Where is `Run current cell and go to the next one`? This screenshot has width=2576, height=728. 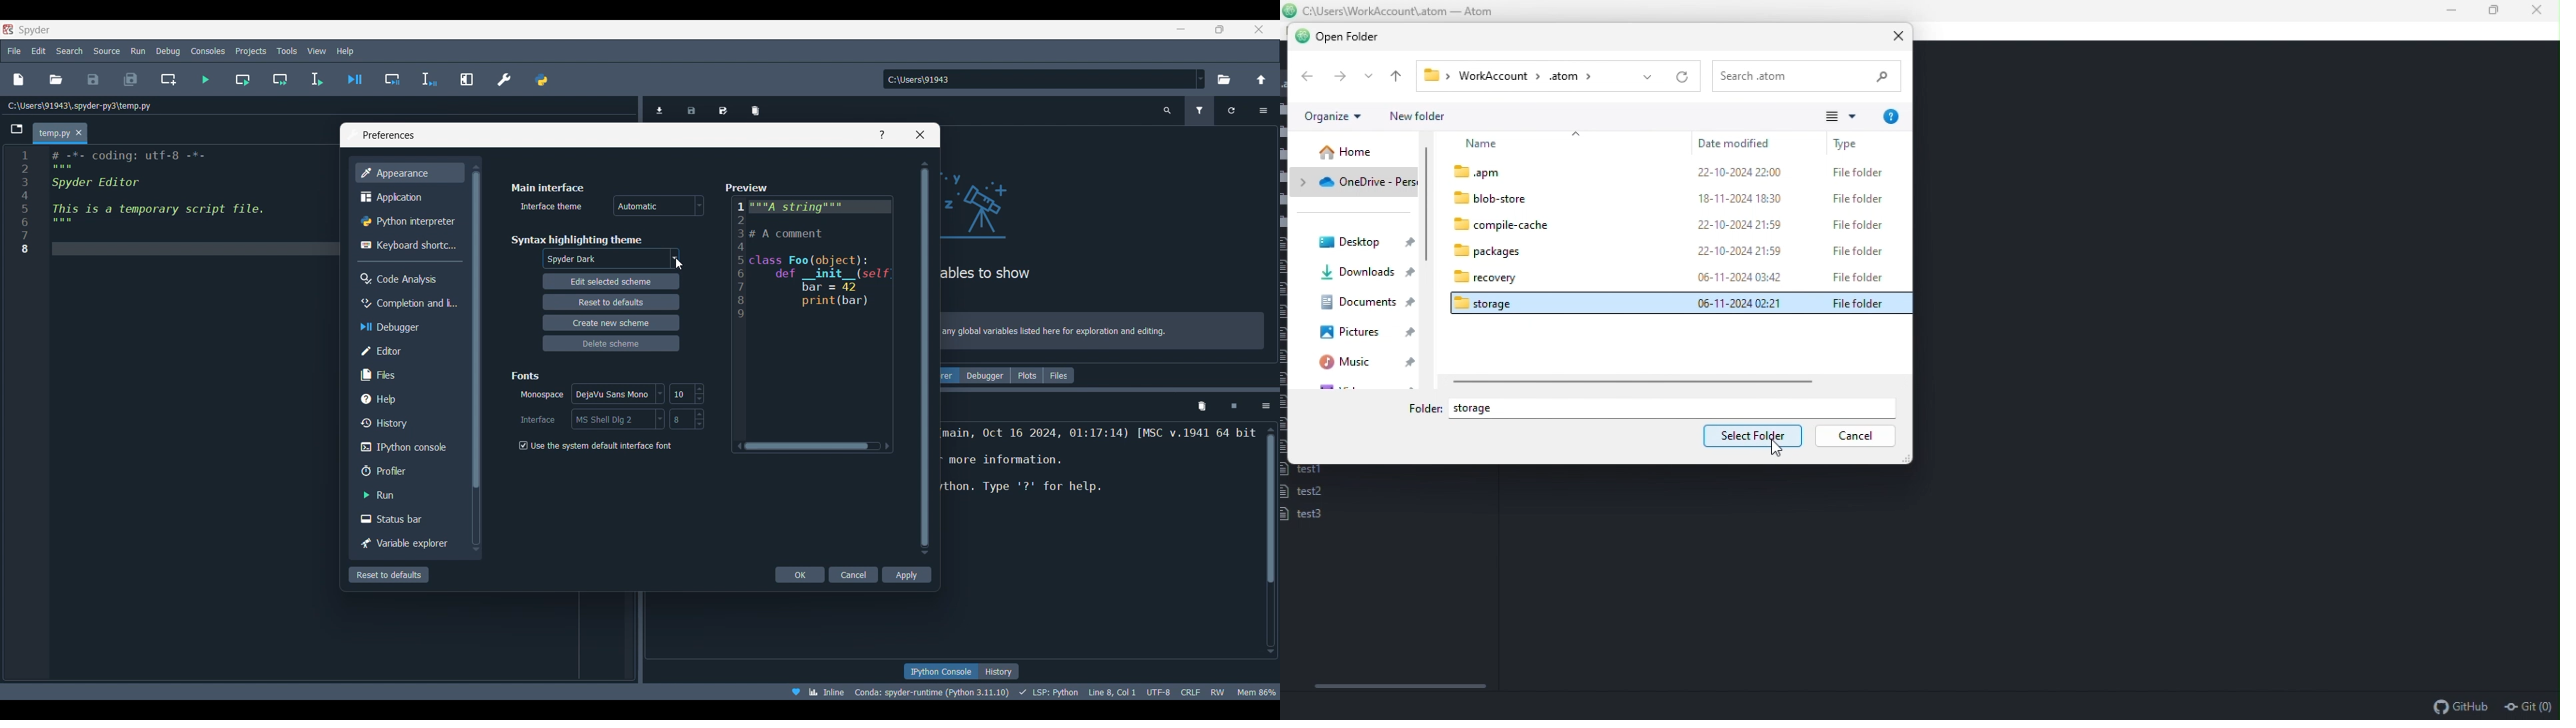 Run current cell and go to the next one is located at coordinates (280, 79).